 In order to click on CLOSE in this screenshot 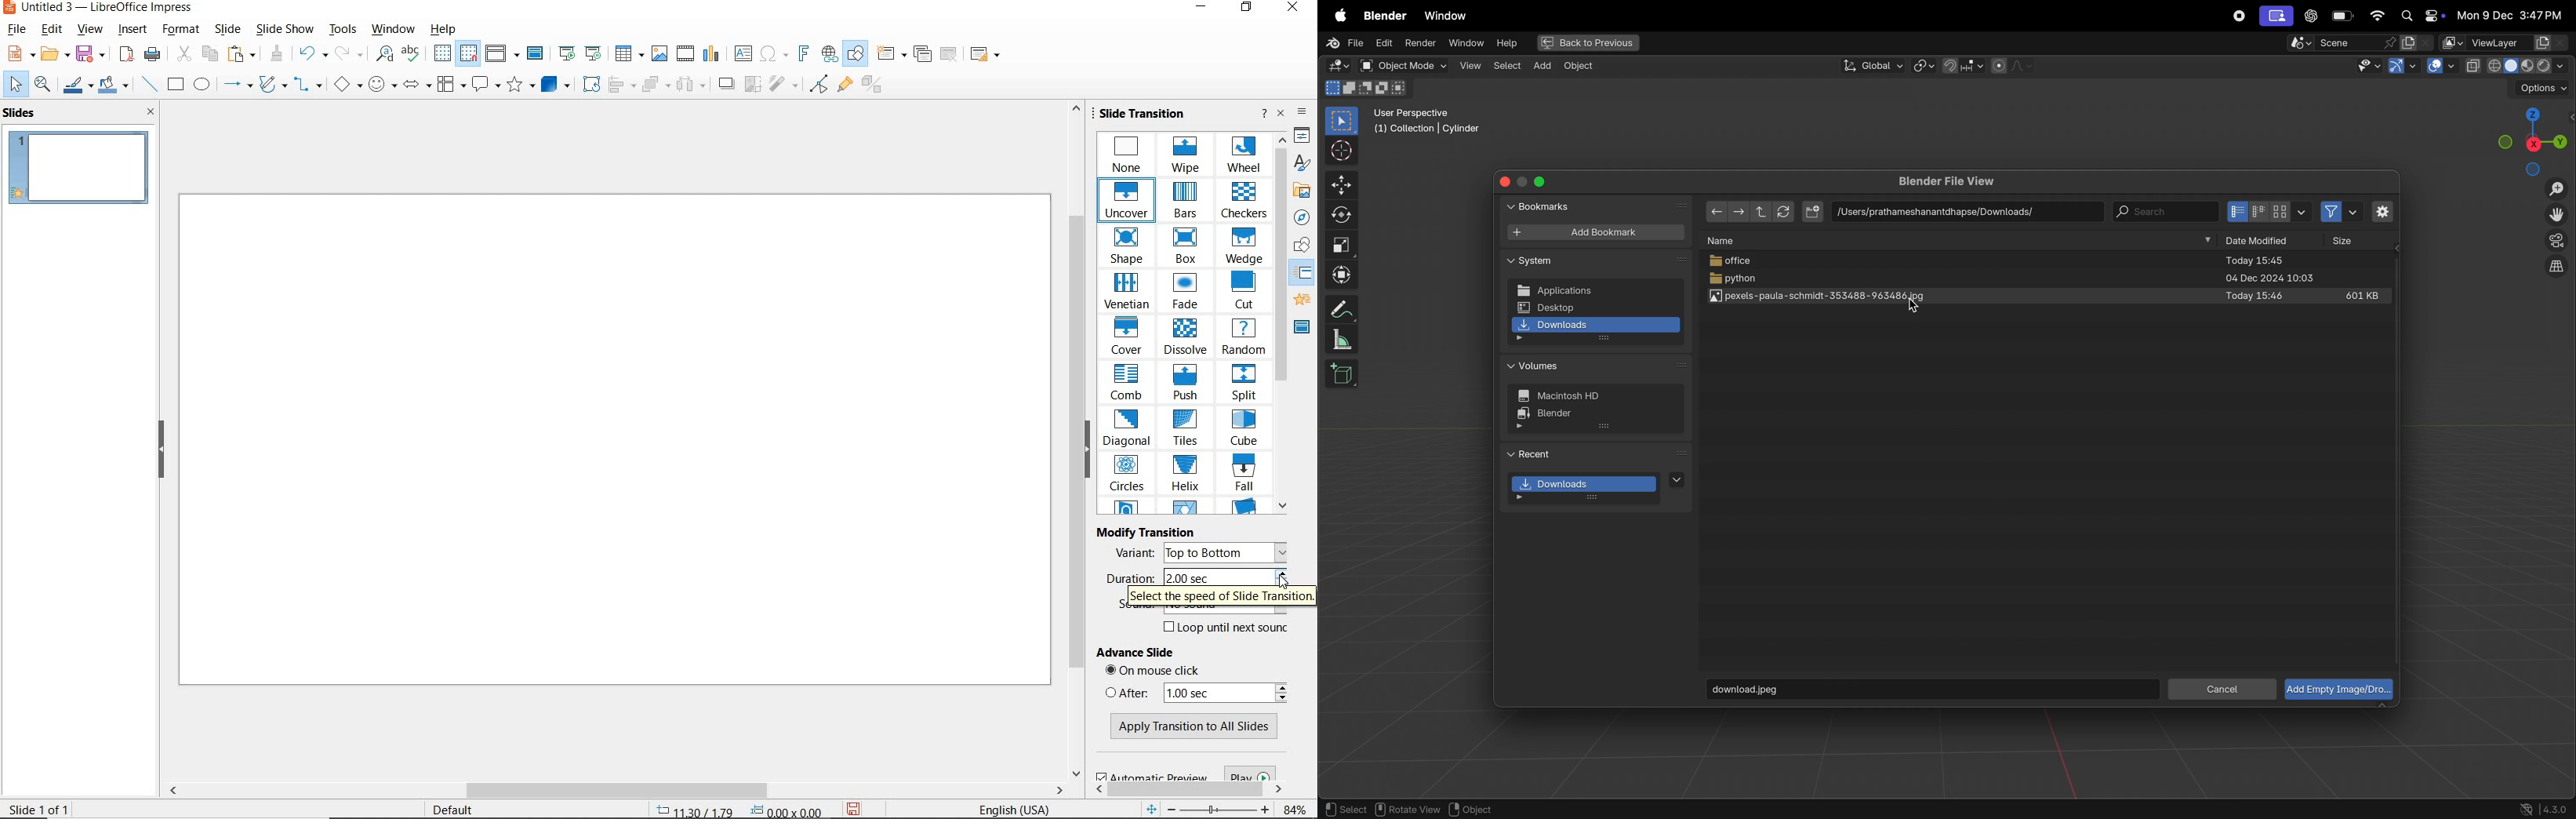, I will do `click(1294, 9)`.